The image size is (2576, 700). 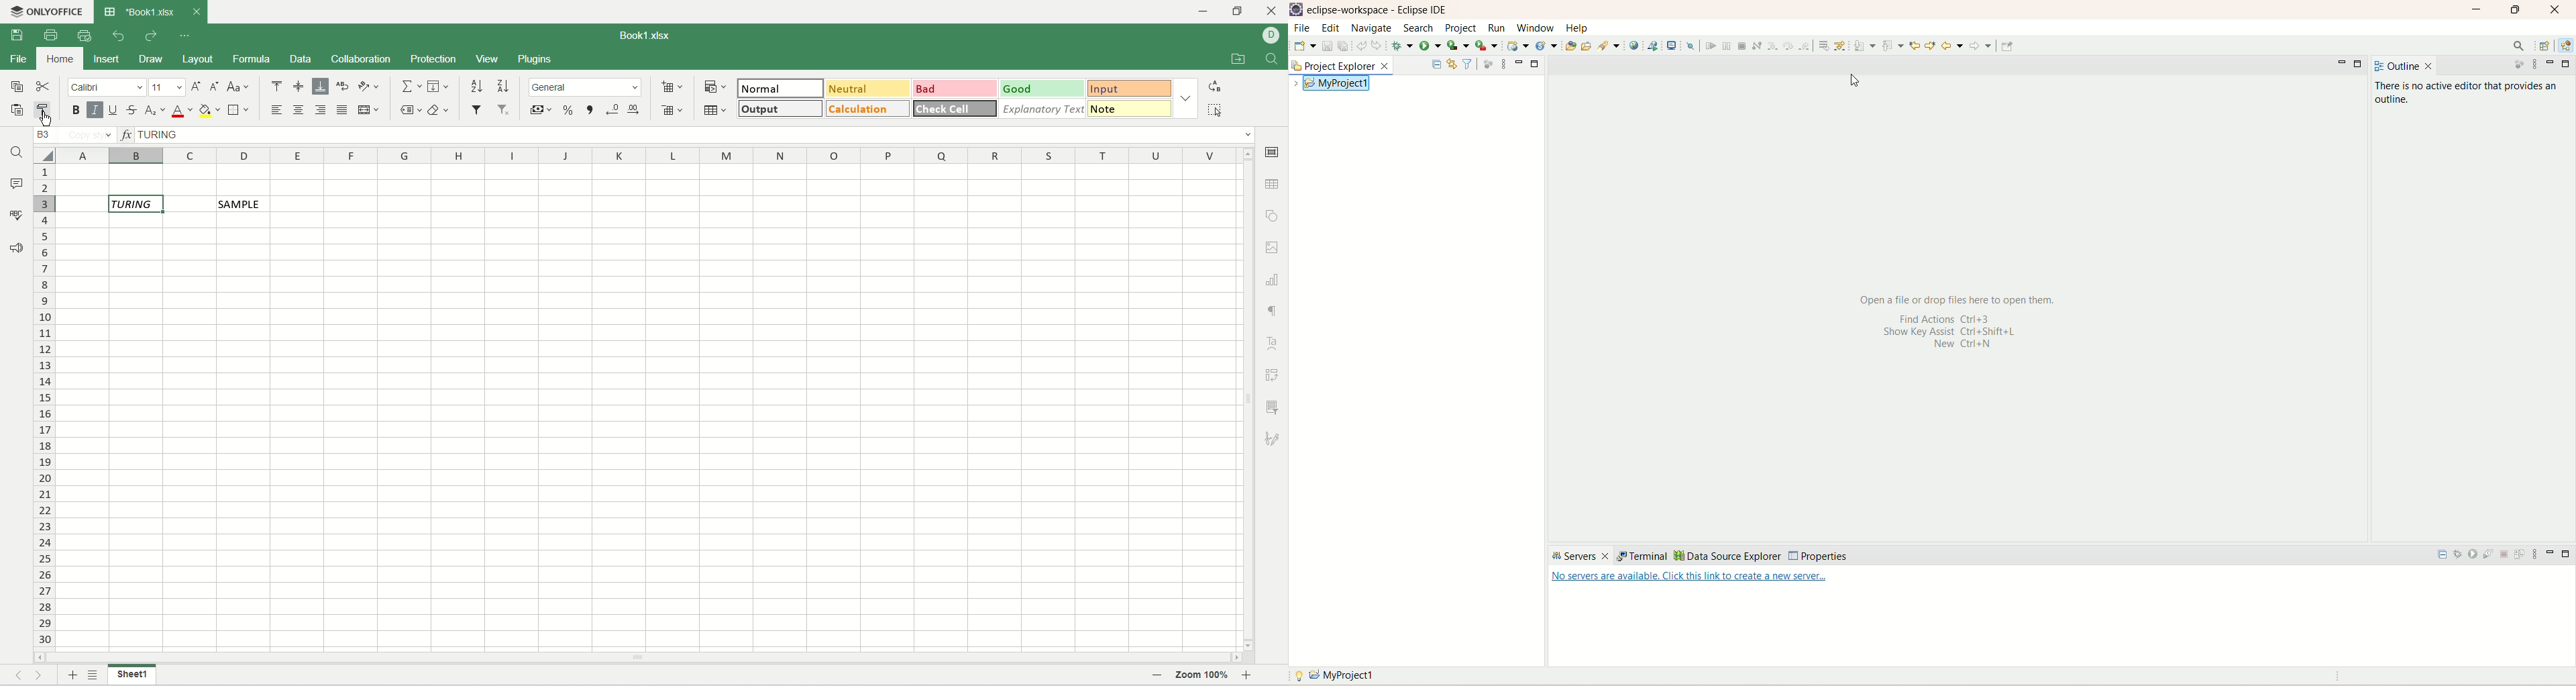 I want to click on save, so click(x=15, y=36).